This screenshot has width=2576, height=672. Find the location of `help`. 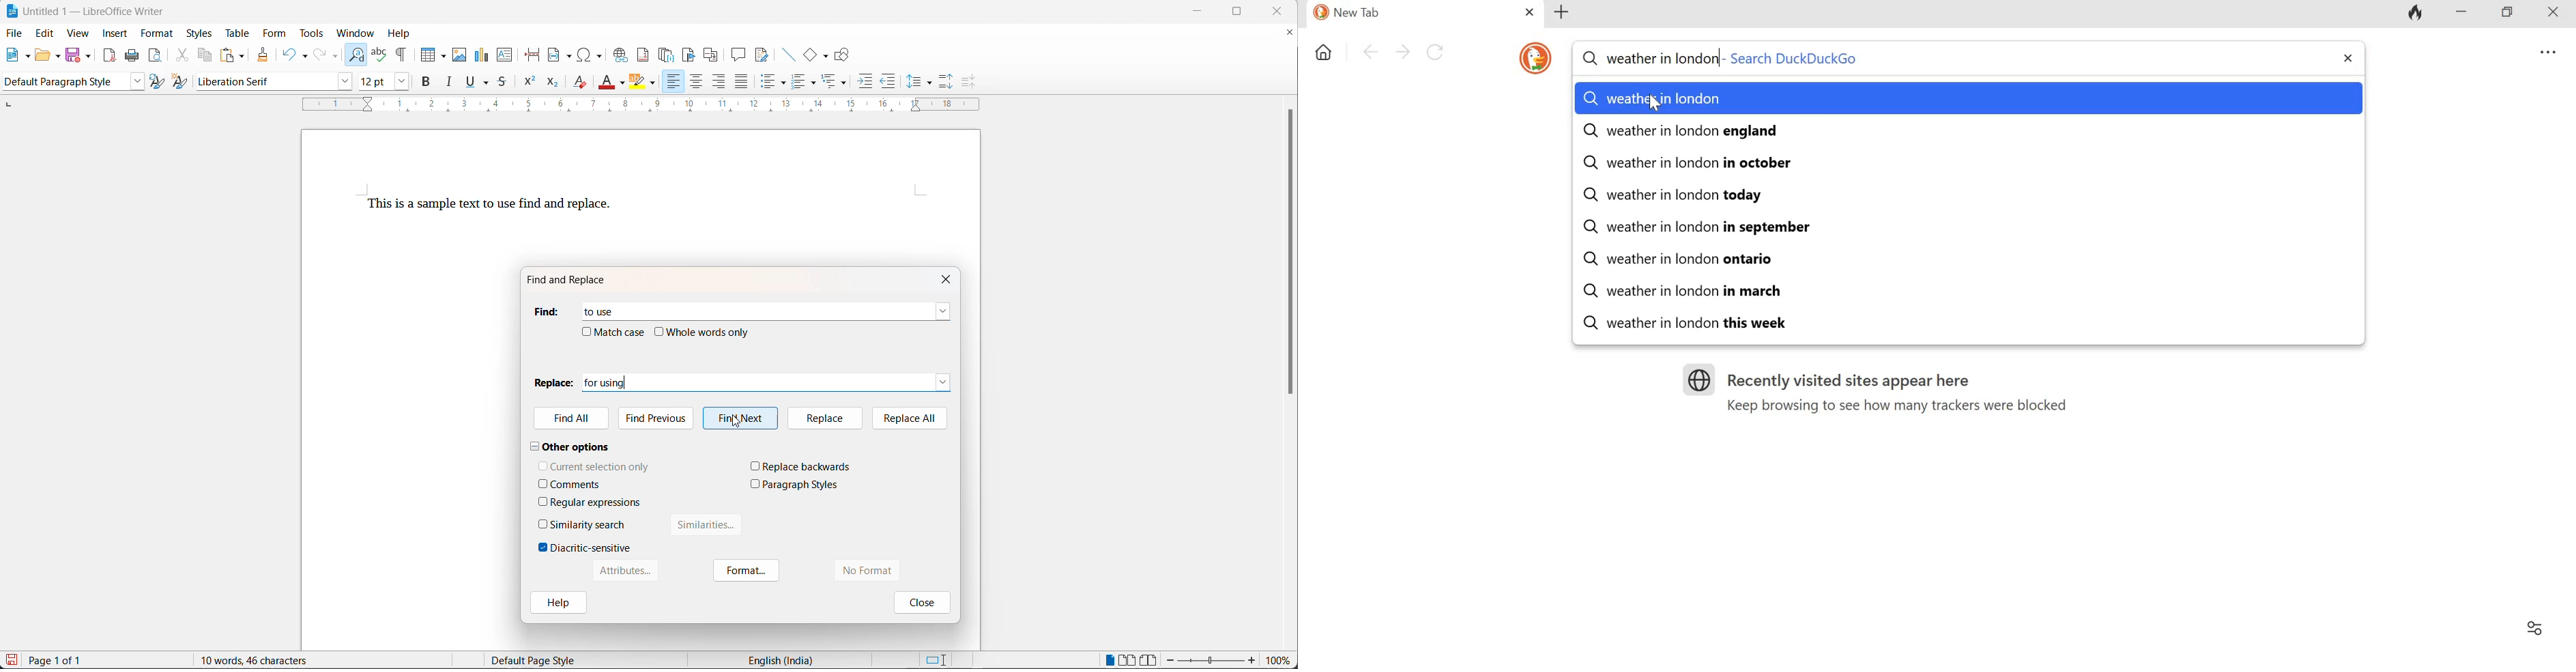

help is located at coordinates (558, 604).